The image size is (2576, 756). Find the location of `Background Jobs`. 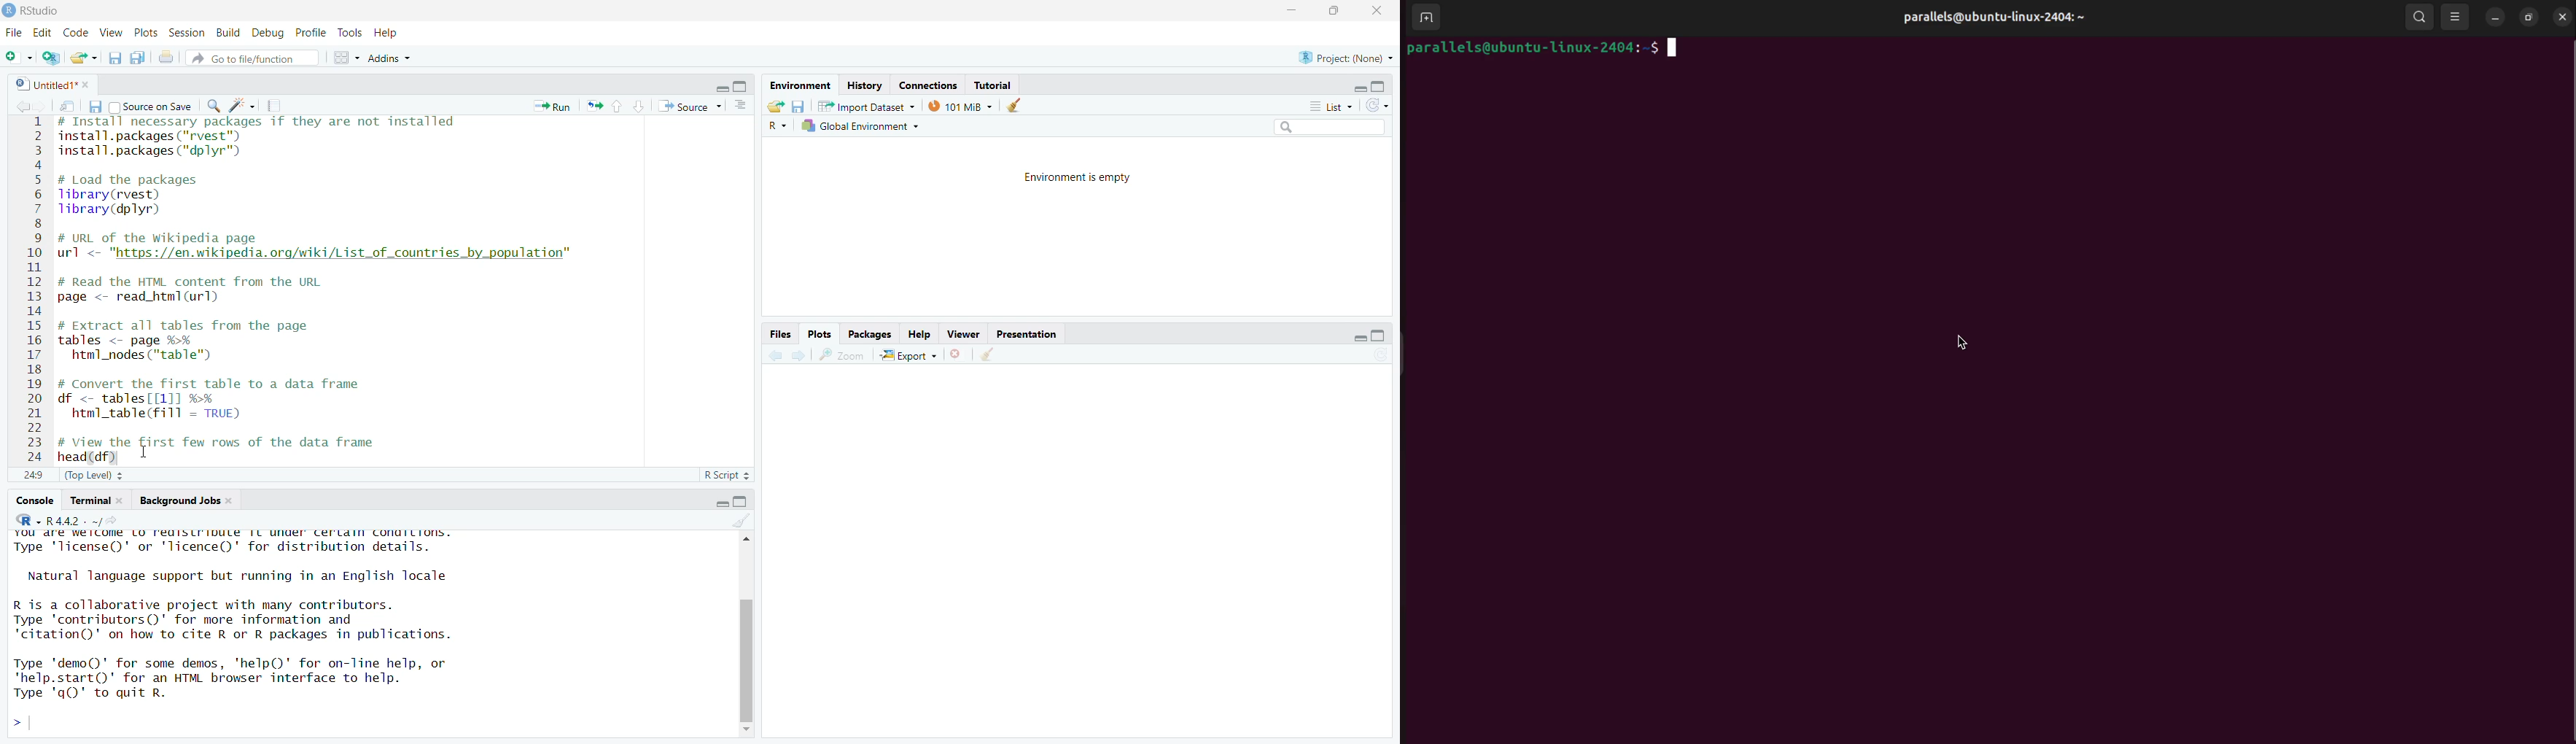

Background Jobs is located at coordinates (179, 500).